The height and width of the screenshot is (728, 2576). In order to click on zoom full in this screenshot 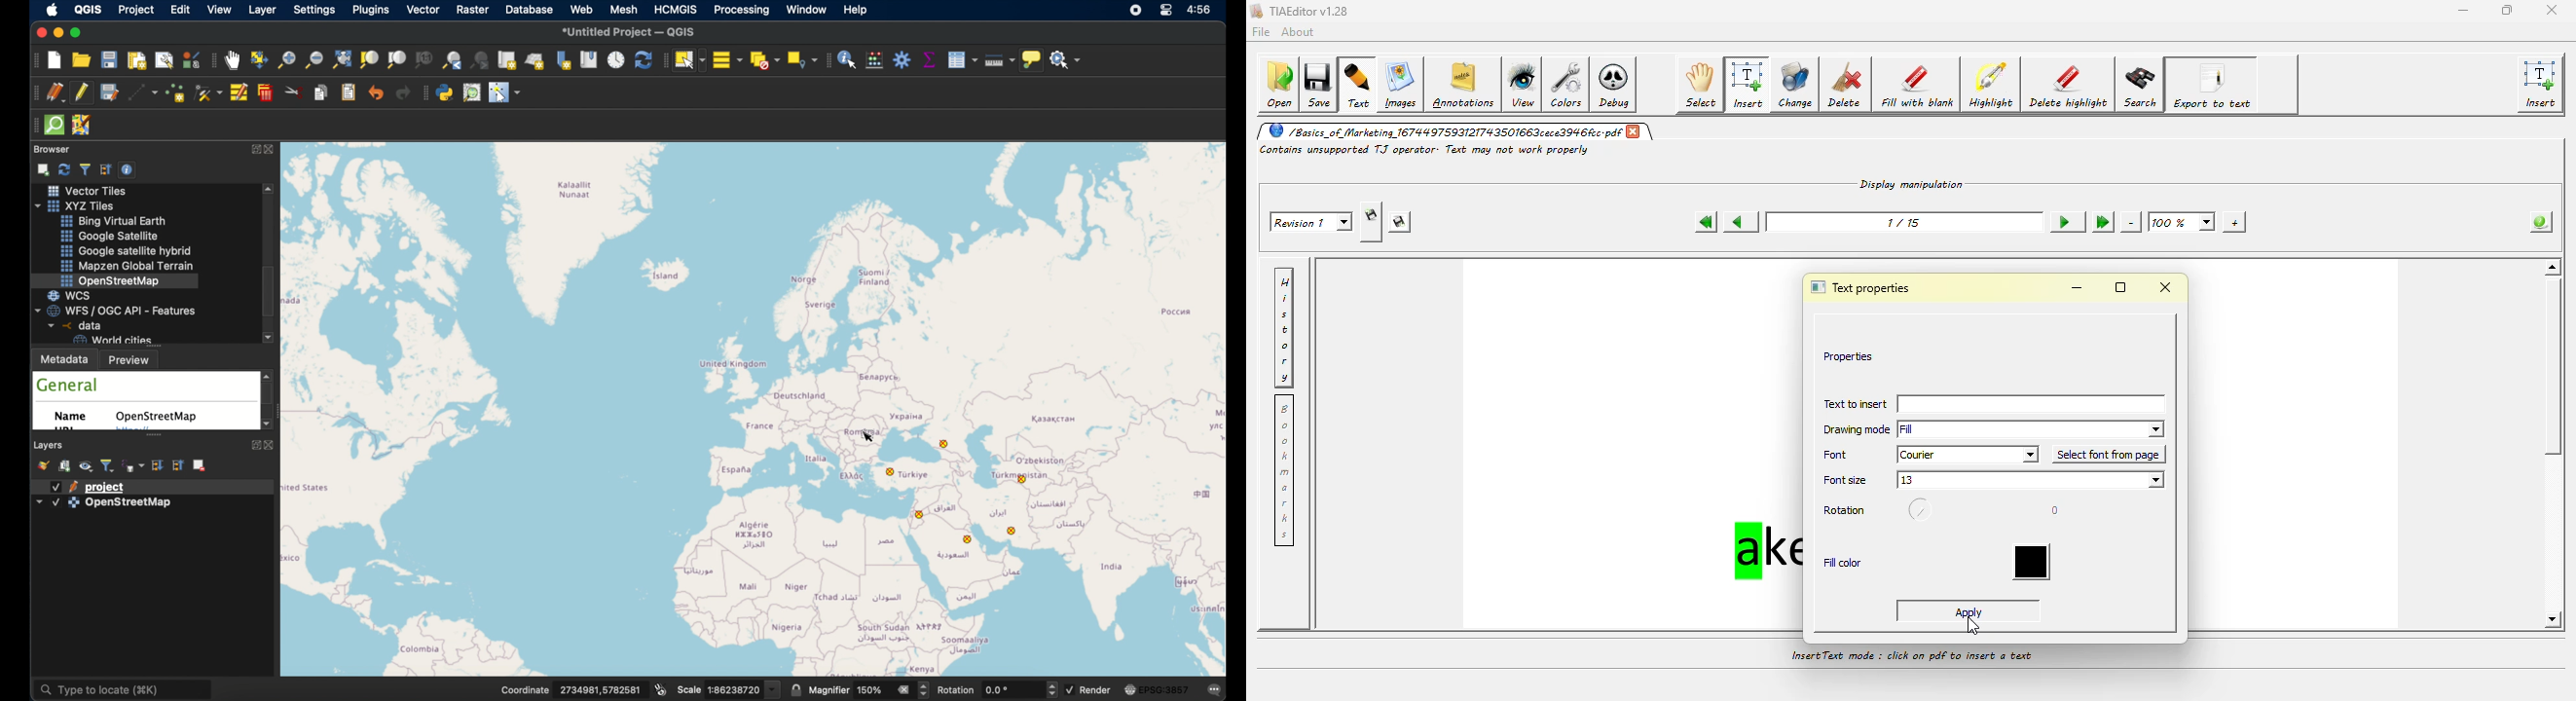, I will do `click(341, 59)`.